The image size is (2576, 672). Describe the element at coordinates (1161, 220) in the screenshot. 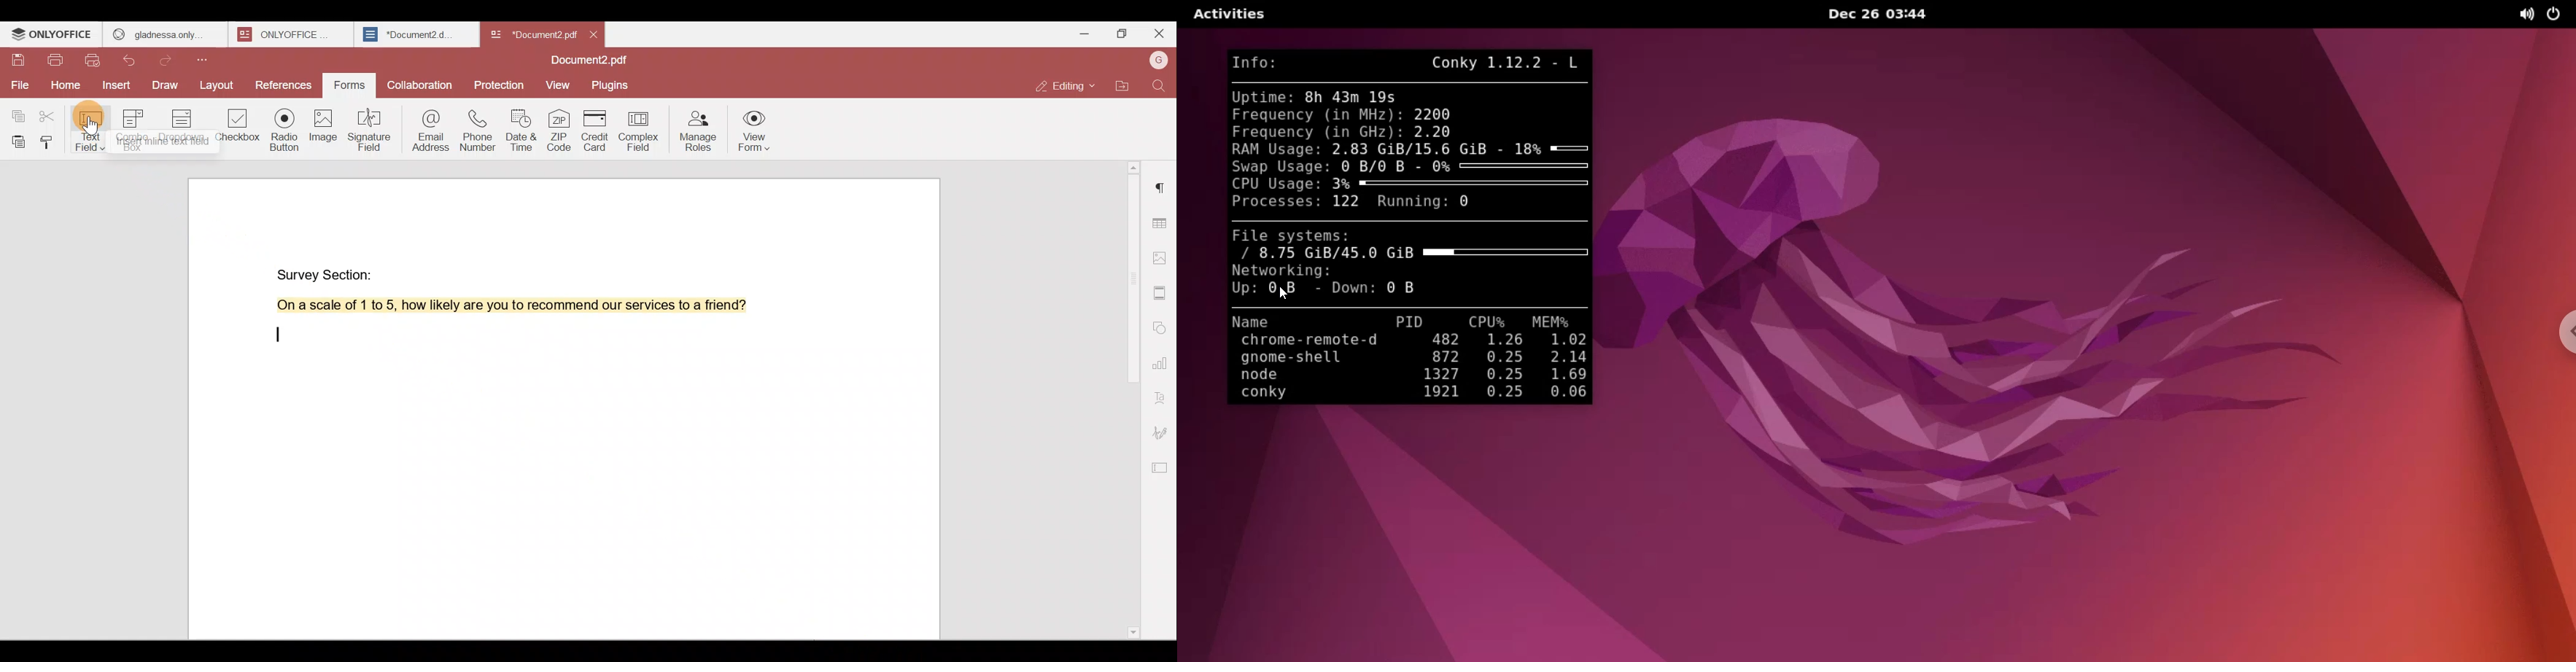

I see `Table settings` at that location.